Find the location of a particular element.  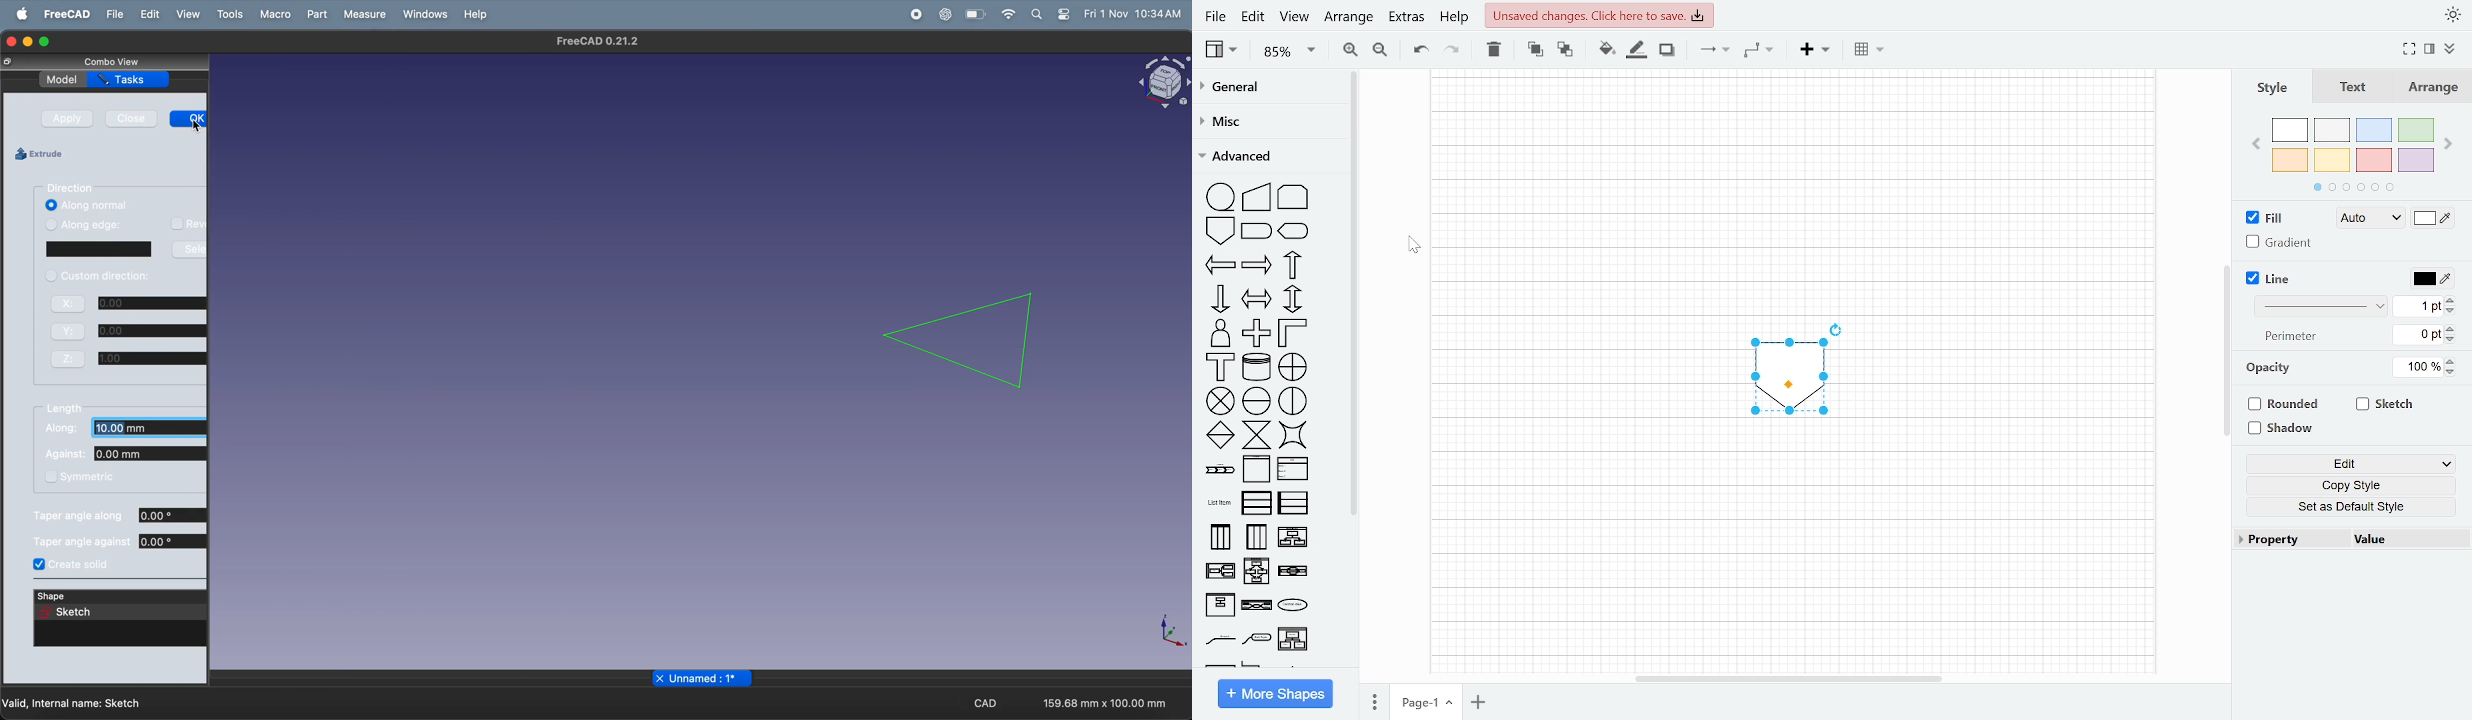

mind map is located at coordinates (1221, 606).